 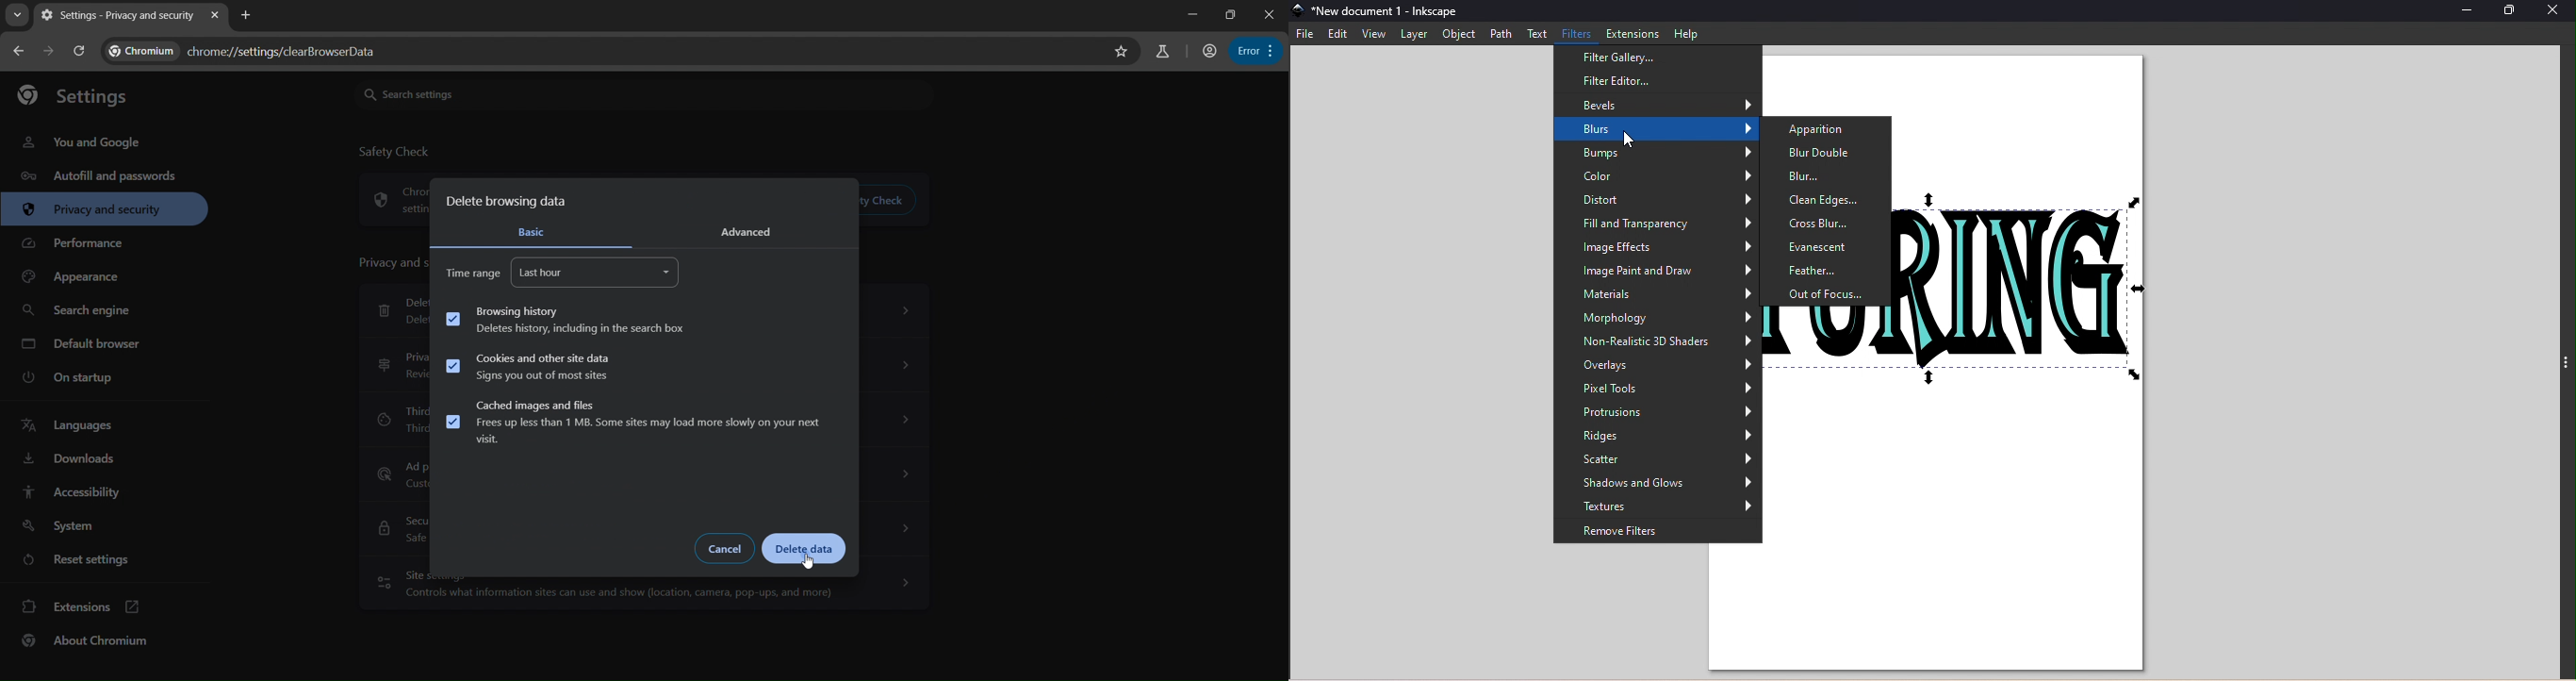 I want to click on Non-realistic 3D Shaders, so click(x=1657, y=340).